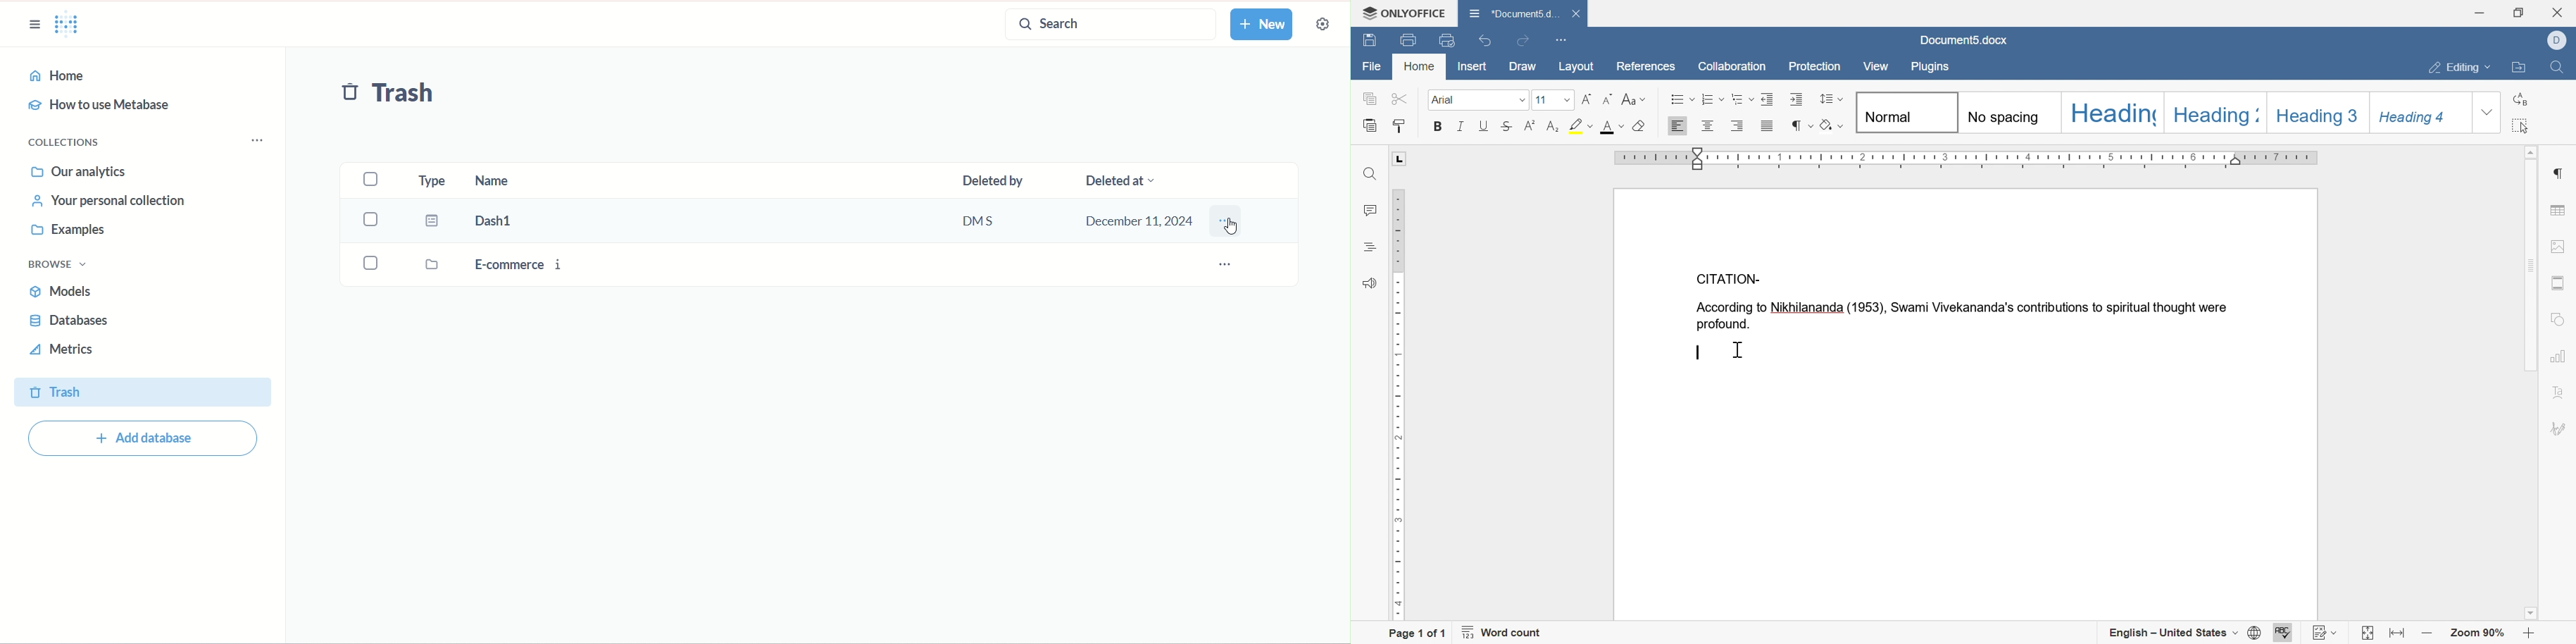 Image resolution: width=2576 pixels, height=644 pixels. Describe the element at coordinates (2531, 633) in the screenshot. I see `zoom in` at that location.